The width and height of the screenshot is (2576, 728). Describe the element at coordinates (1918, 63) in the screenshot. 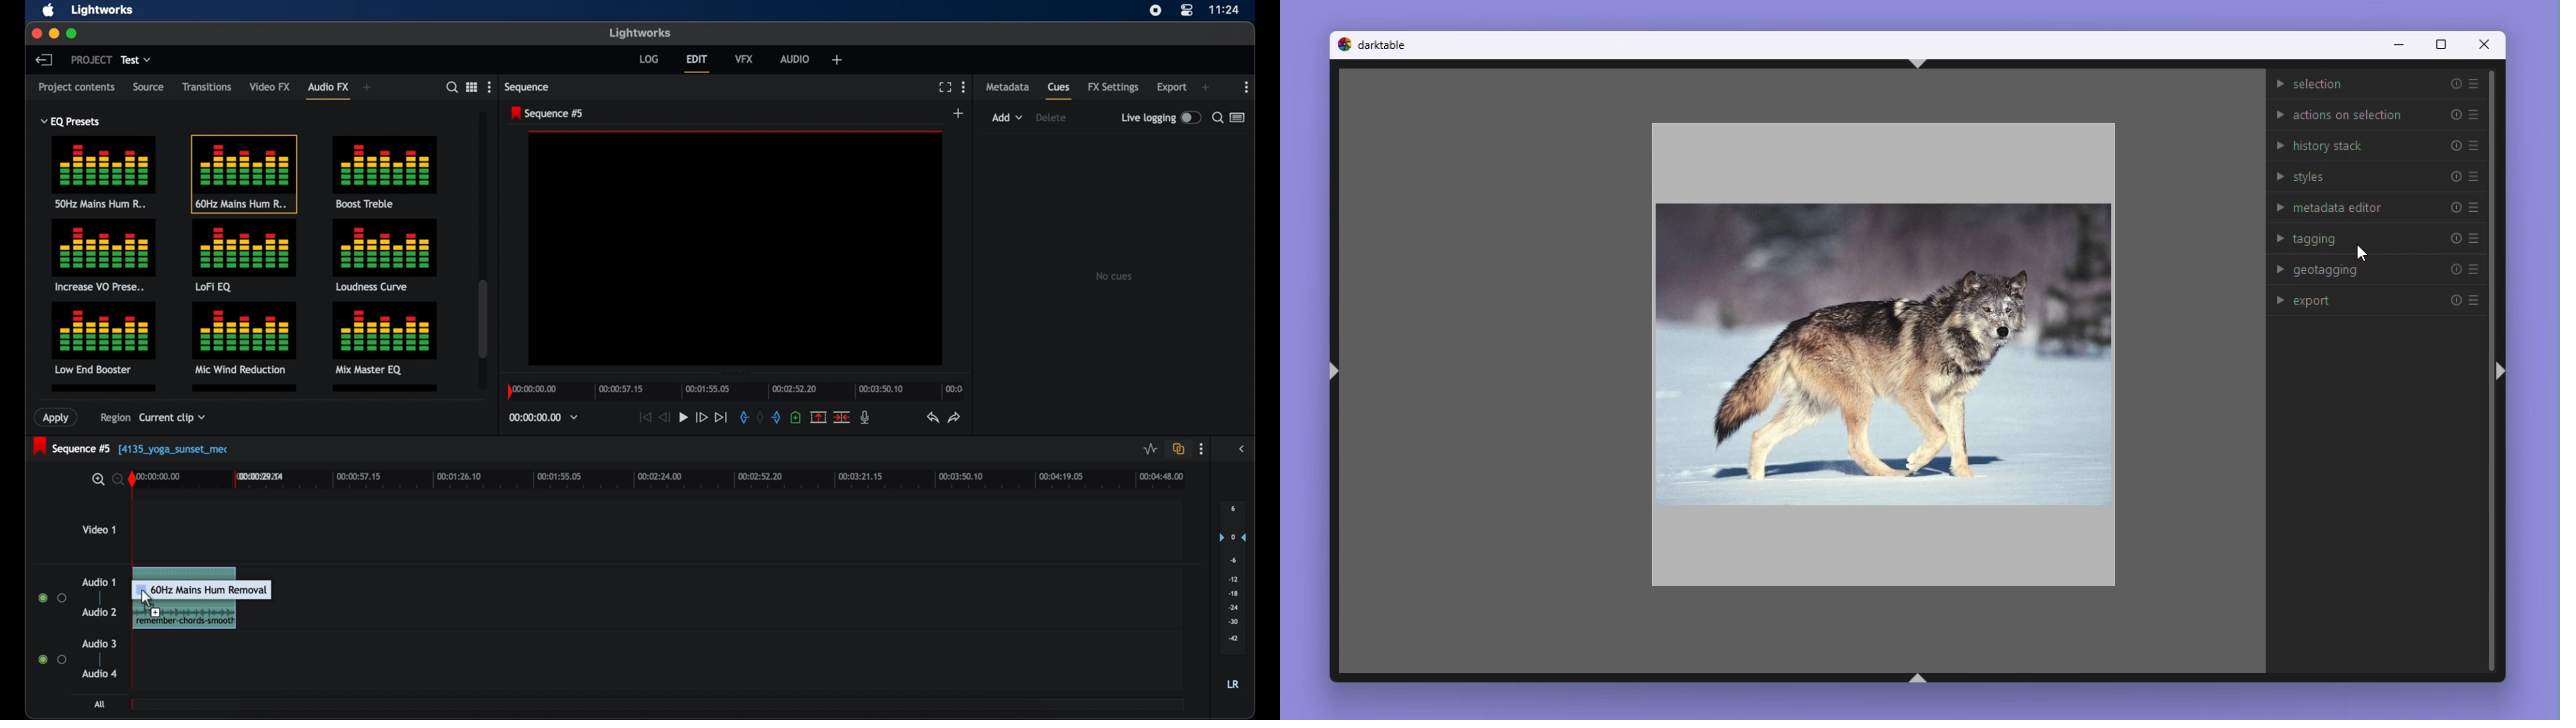

I see `ctrl+shift+t` at that location.